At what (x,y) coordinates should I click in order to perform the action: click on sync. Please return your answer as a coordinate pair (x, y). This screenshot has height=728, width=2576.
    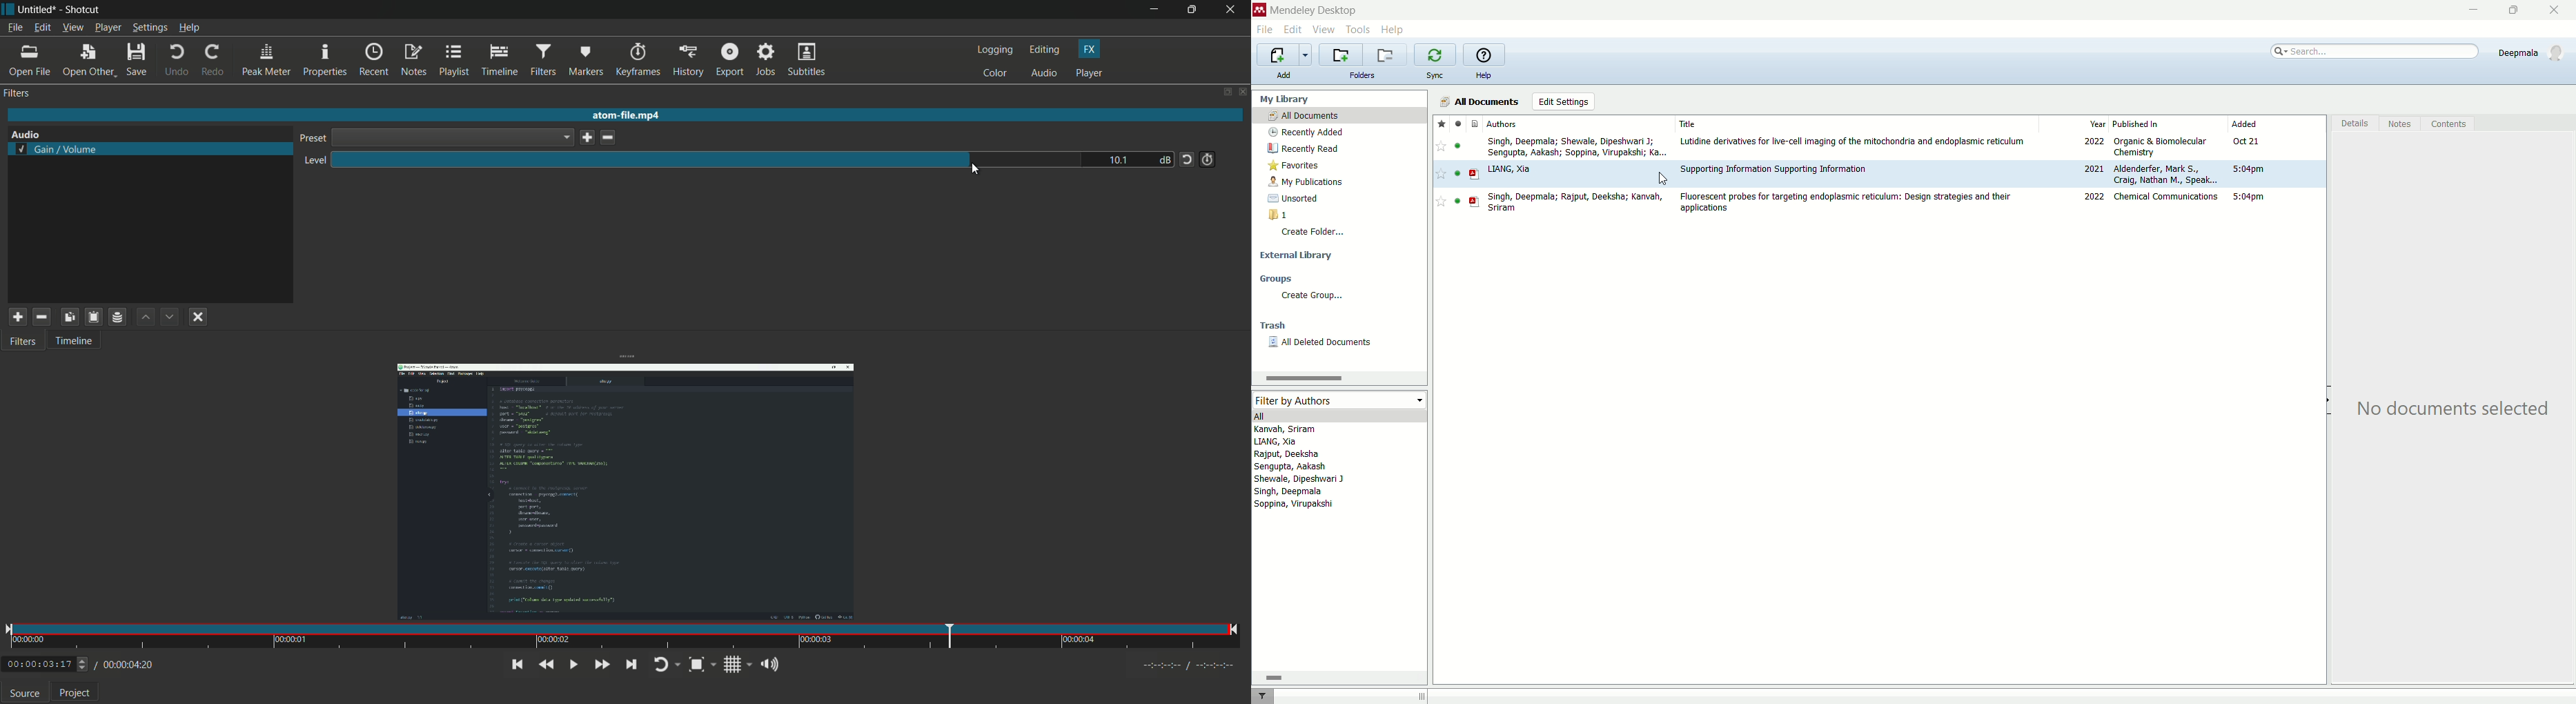
    Looking at the image, I should click on (1437, 75).